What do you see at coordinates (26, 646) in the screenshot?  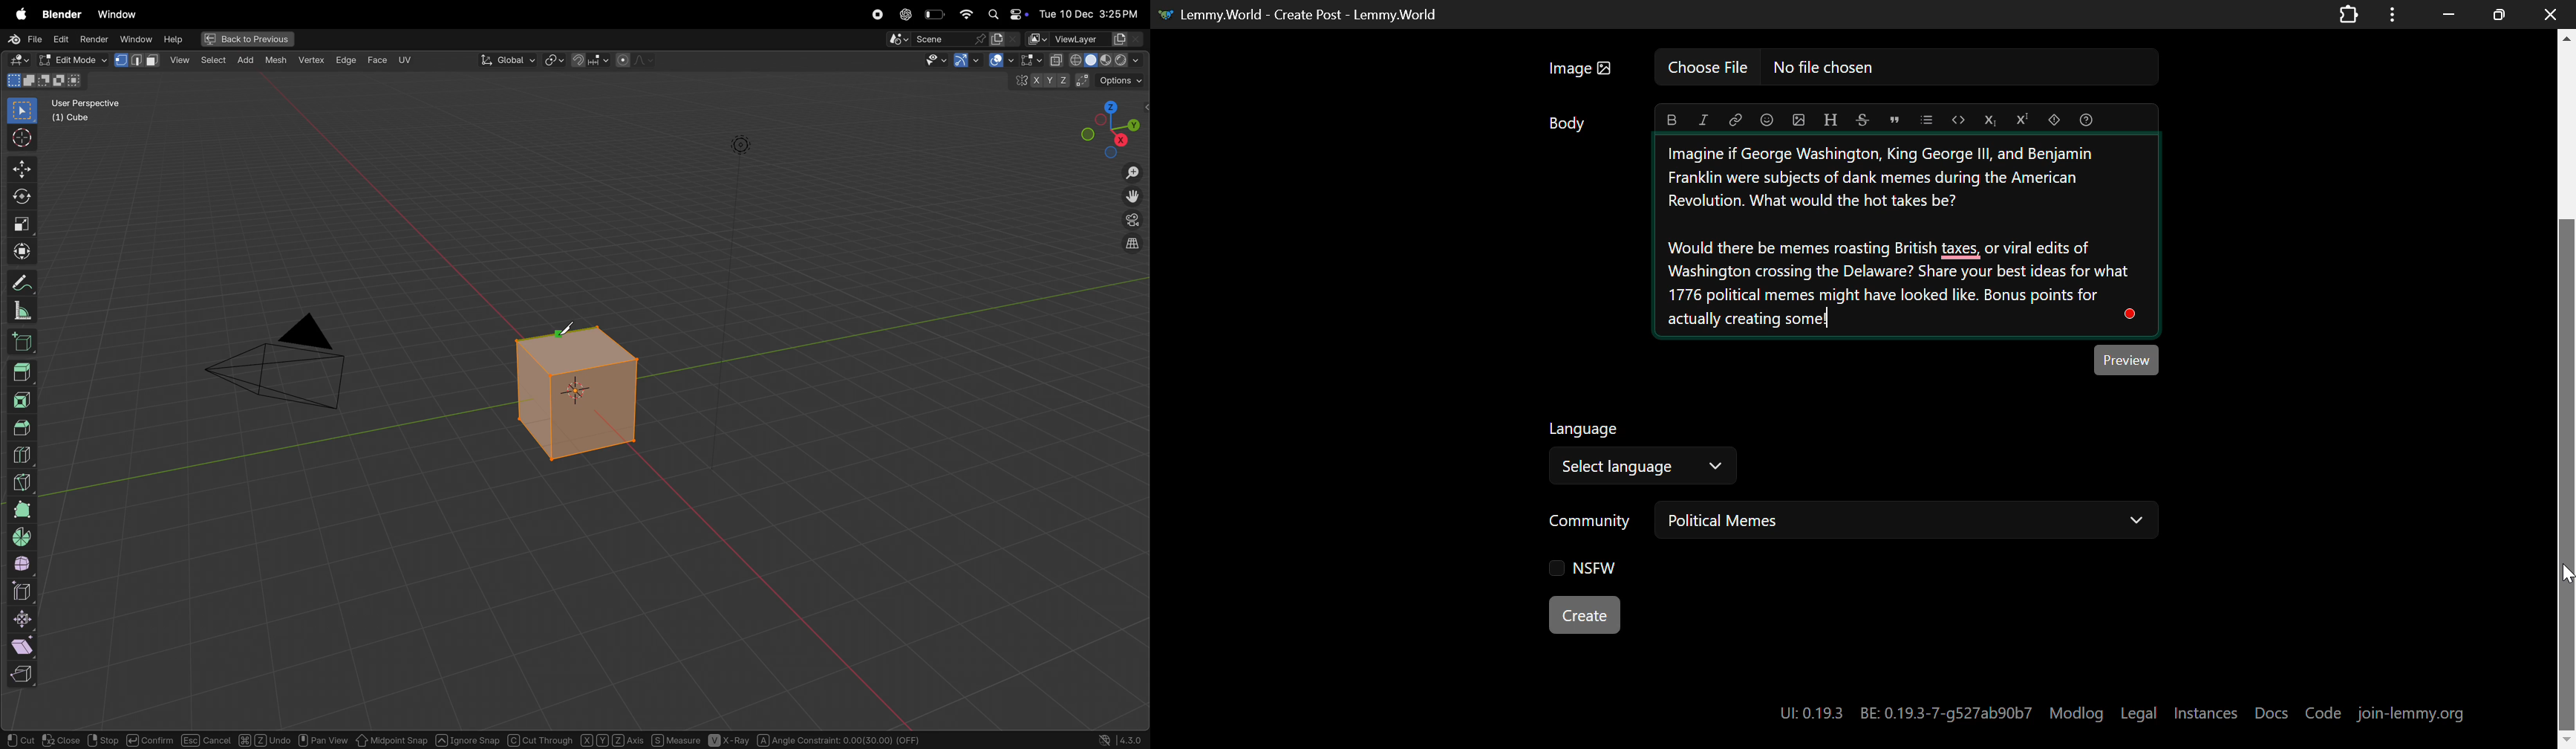 I see `sheer` at bounding box center [26, 646].